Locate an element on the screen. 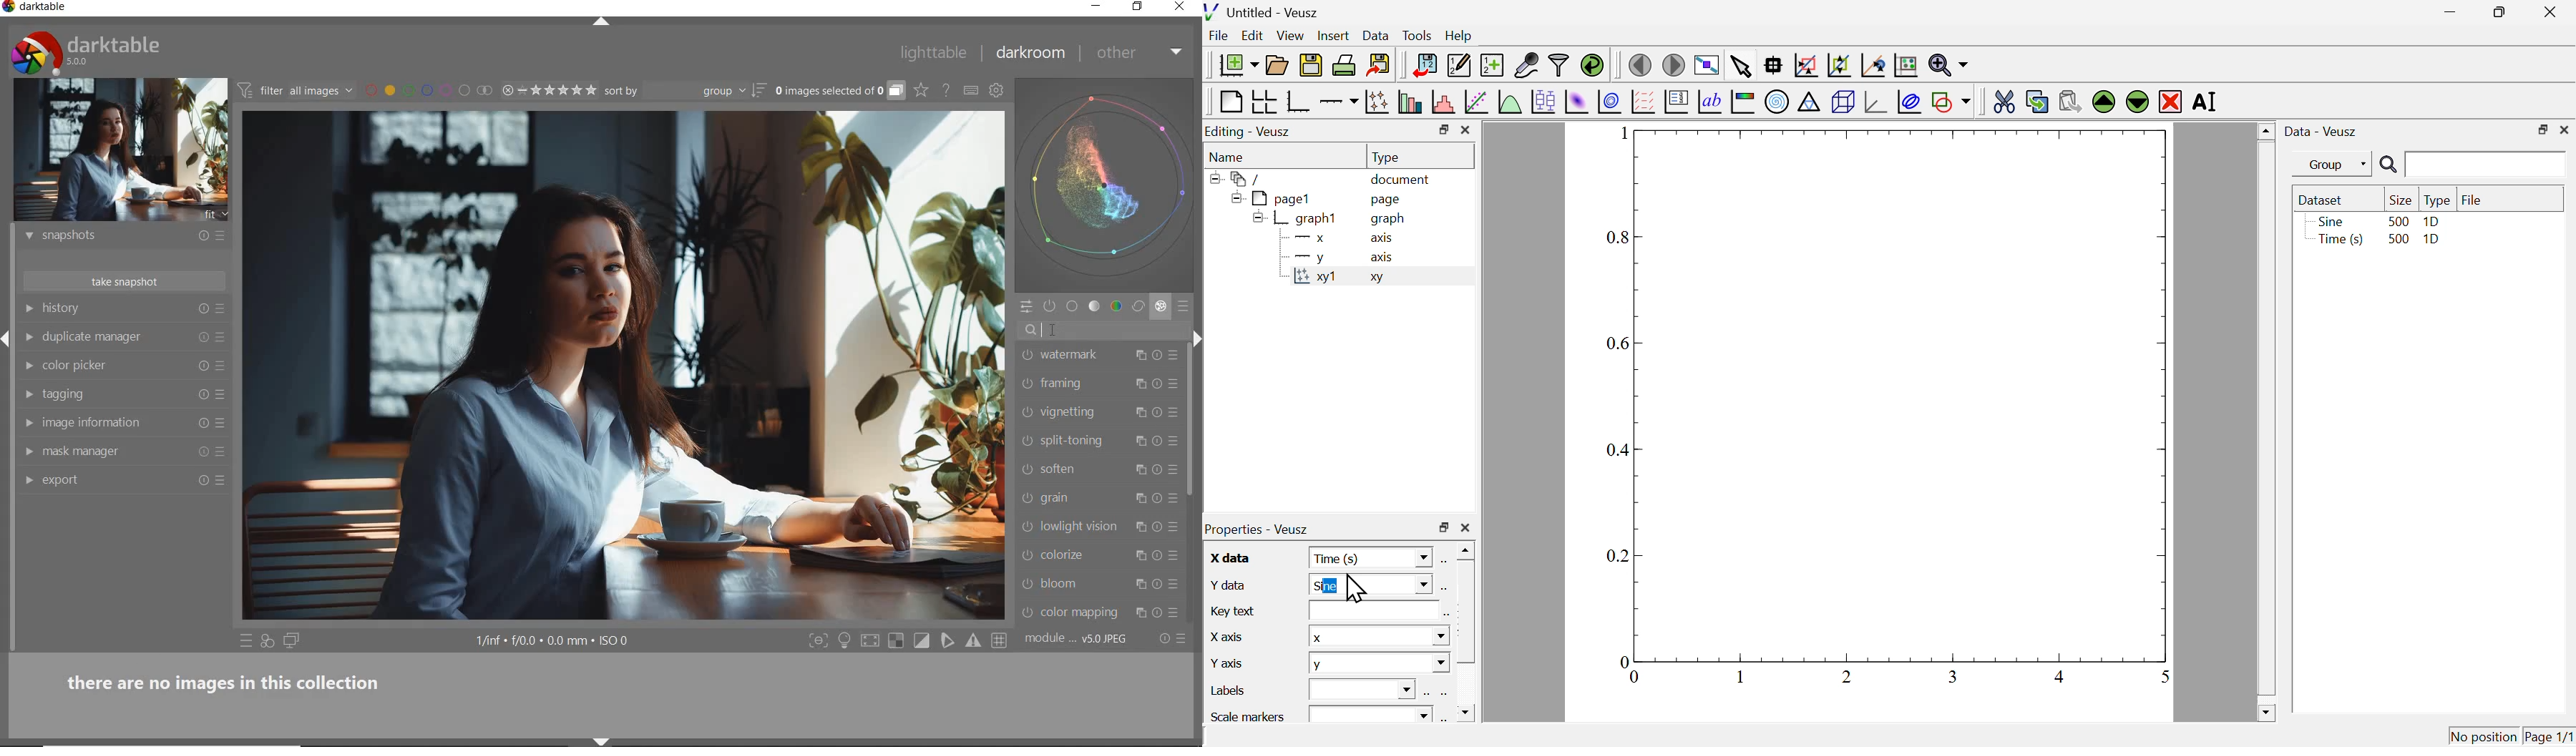  darkroom is located at coordinates (1031, 56).